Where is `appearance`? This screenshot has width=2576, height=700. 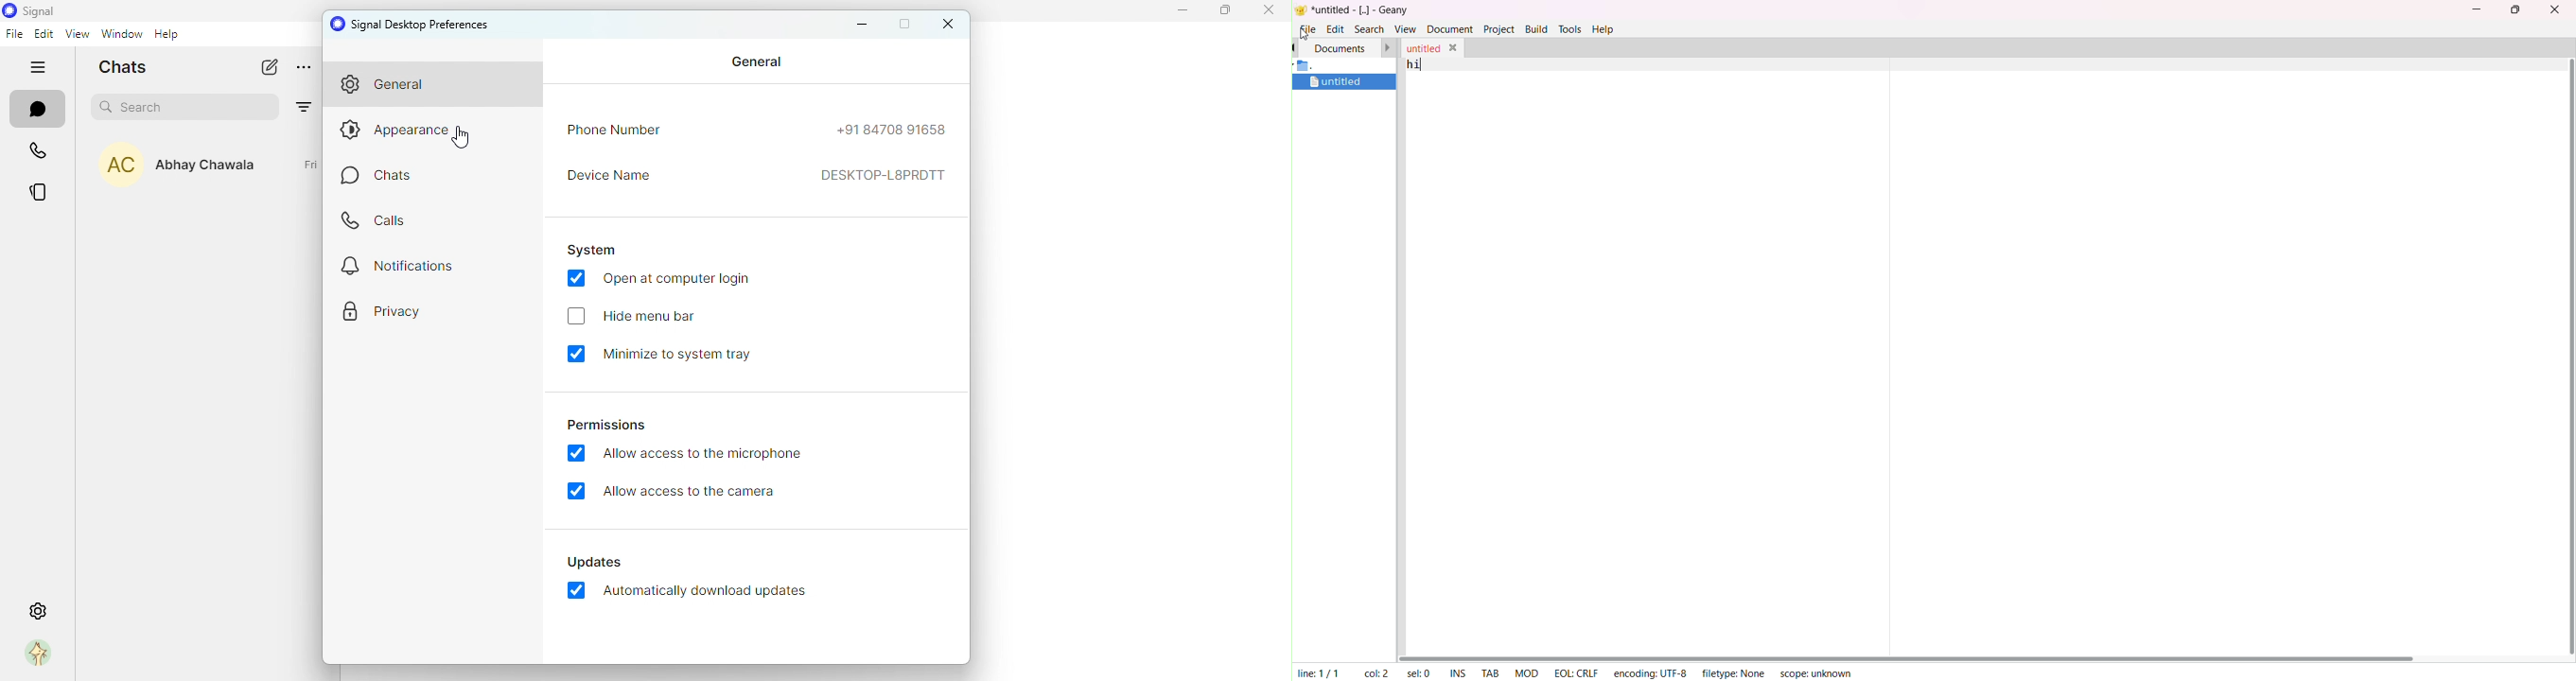 appearance is located at coordinates (409, 133).